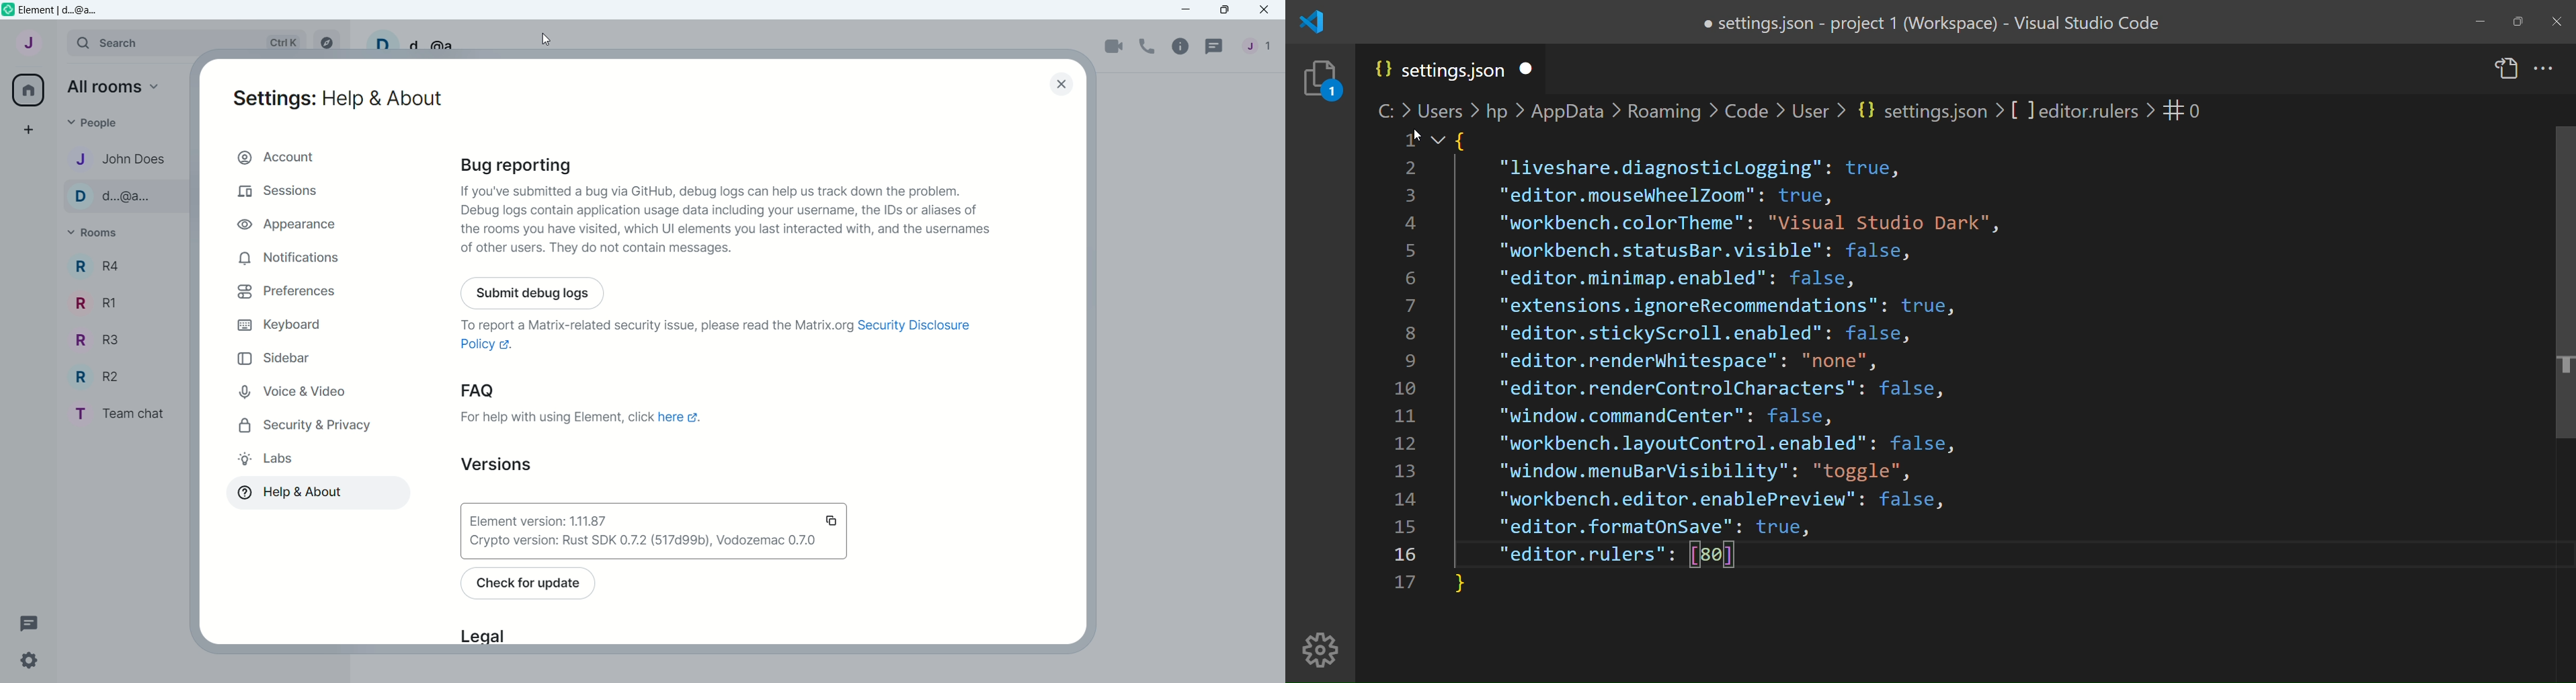  Describe the element at coordinates (636, 323) in the screenshot. I see `To report a Matrix-related security issue, please read the Matrix.org` at that location.